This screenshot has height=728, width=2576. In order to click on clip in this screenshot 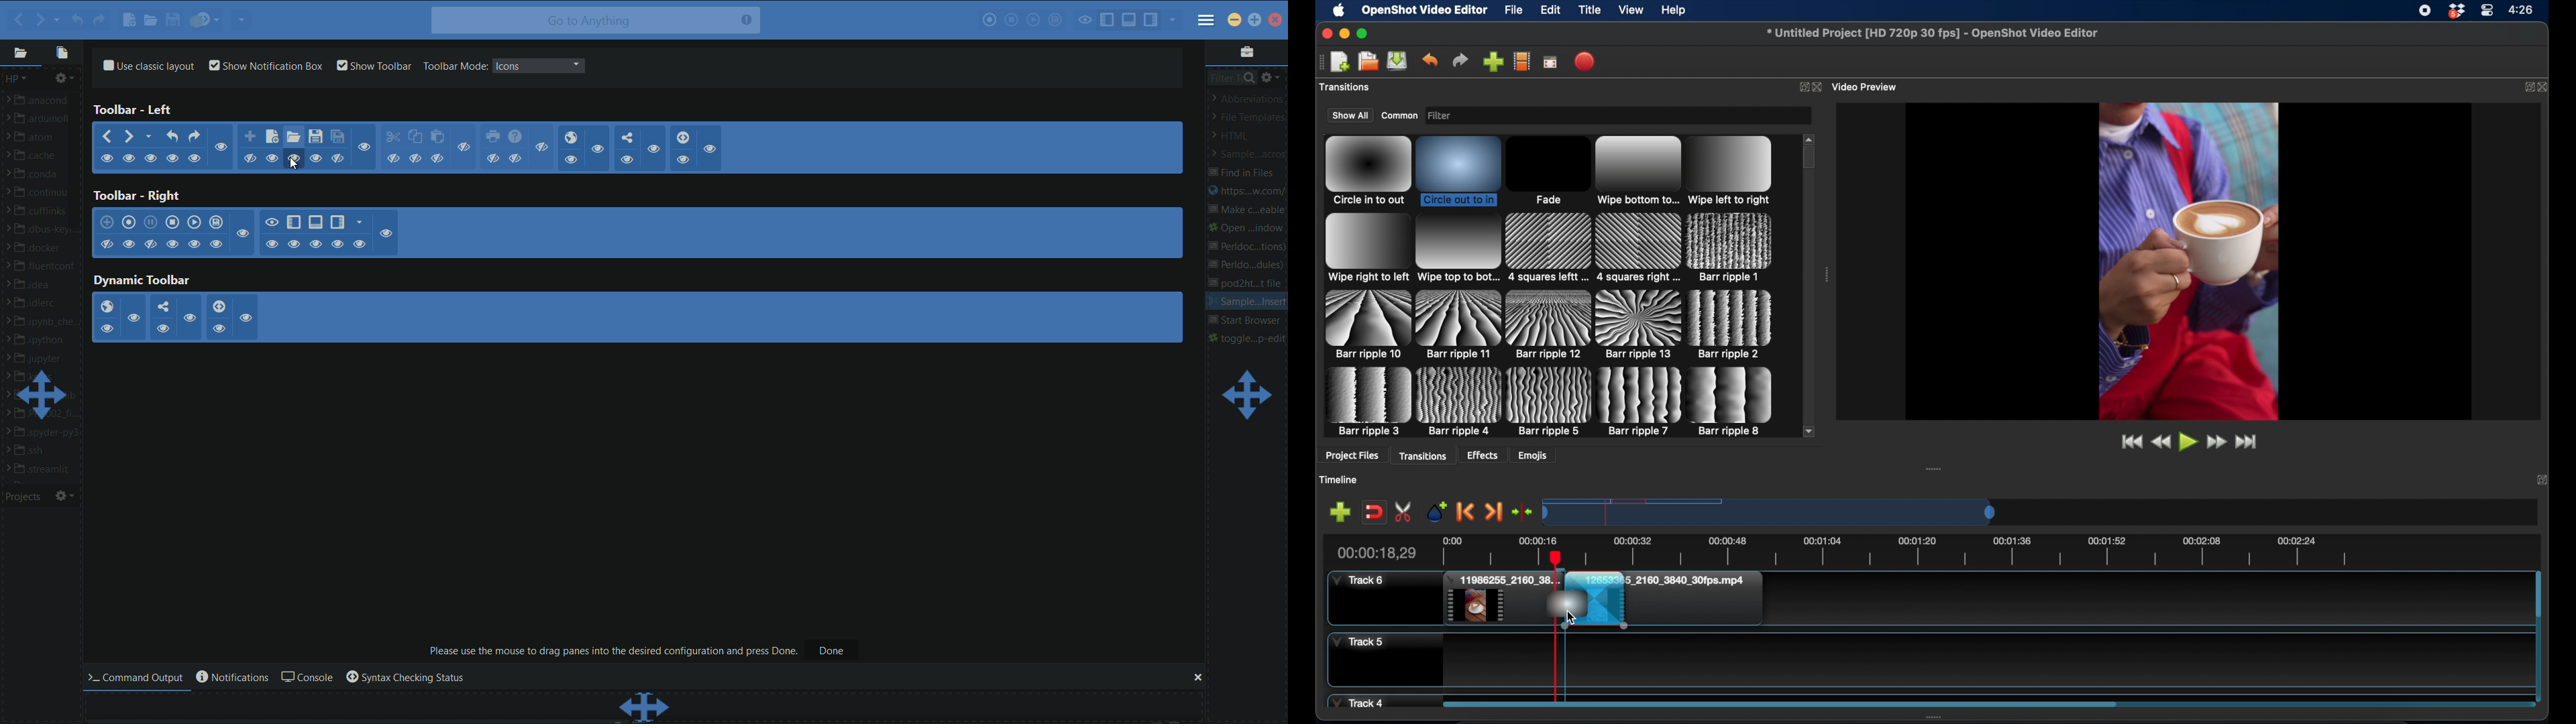, I will do `click(1670, 599)`.